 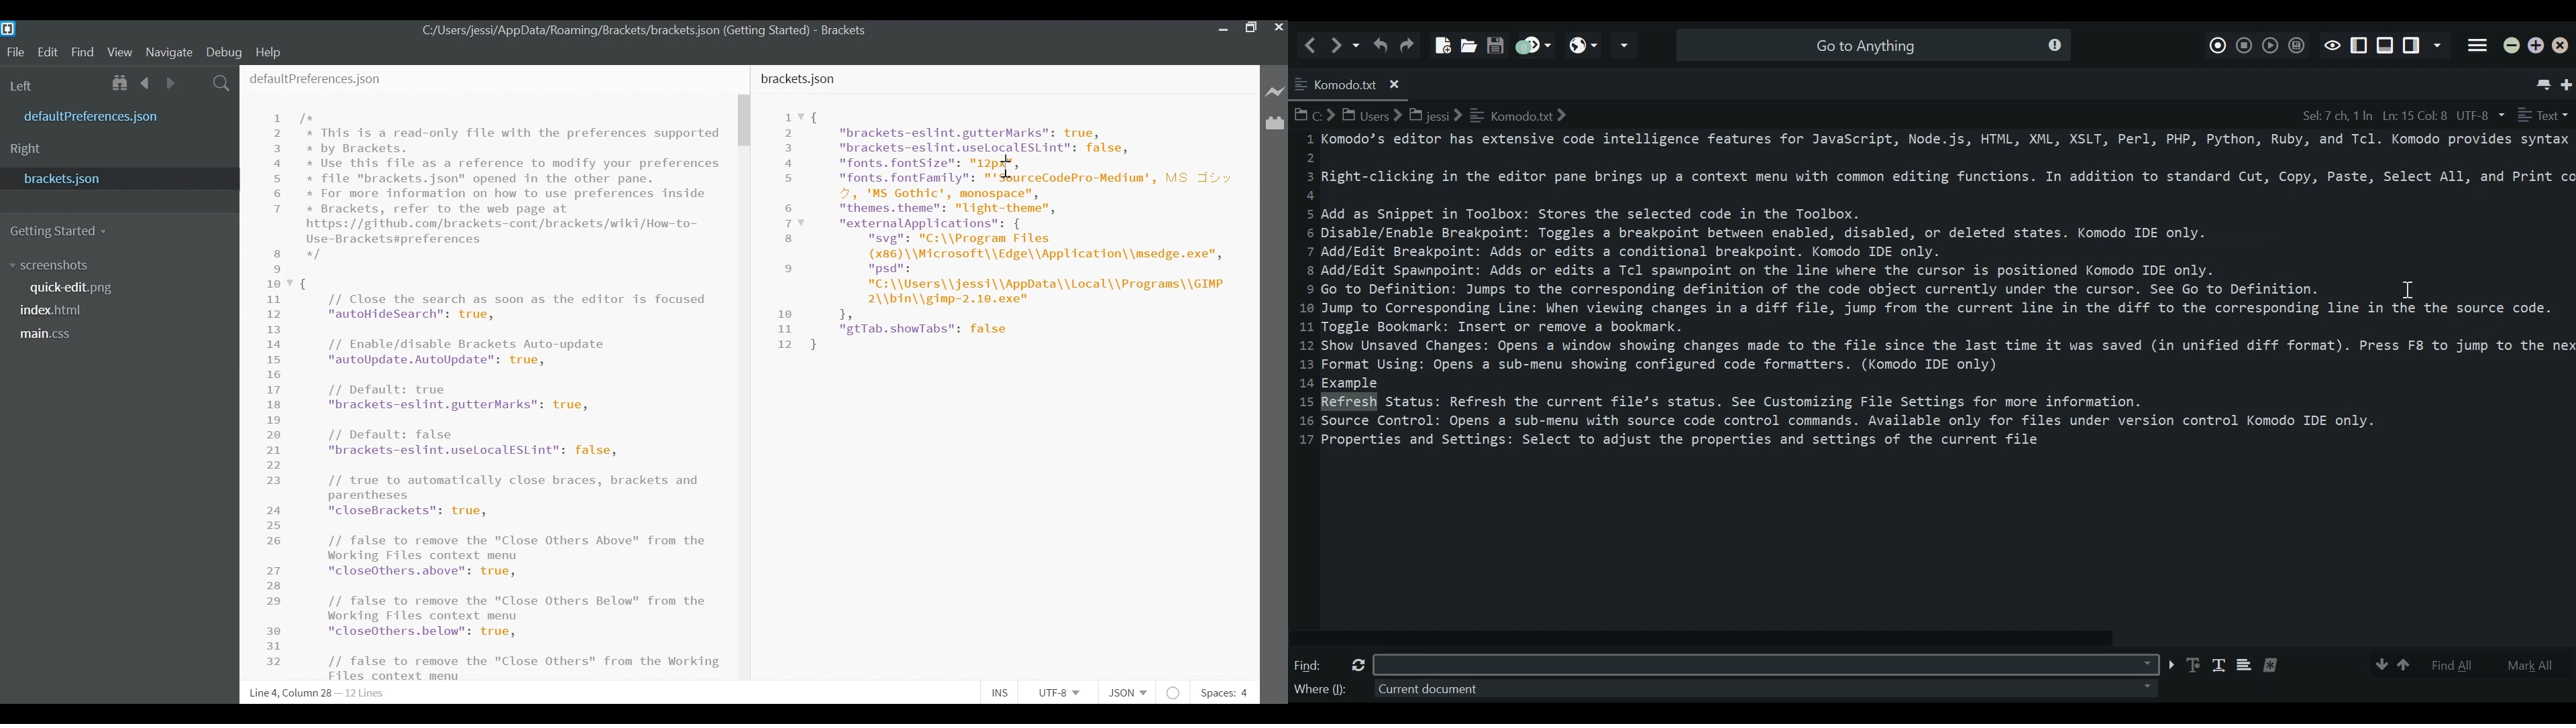 What do you see at coordinates (50, 335) in the screenshot?
I see `main.css` at bounding box center [50, 335].